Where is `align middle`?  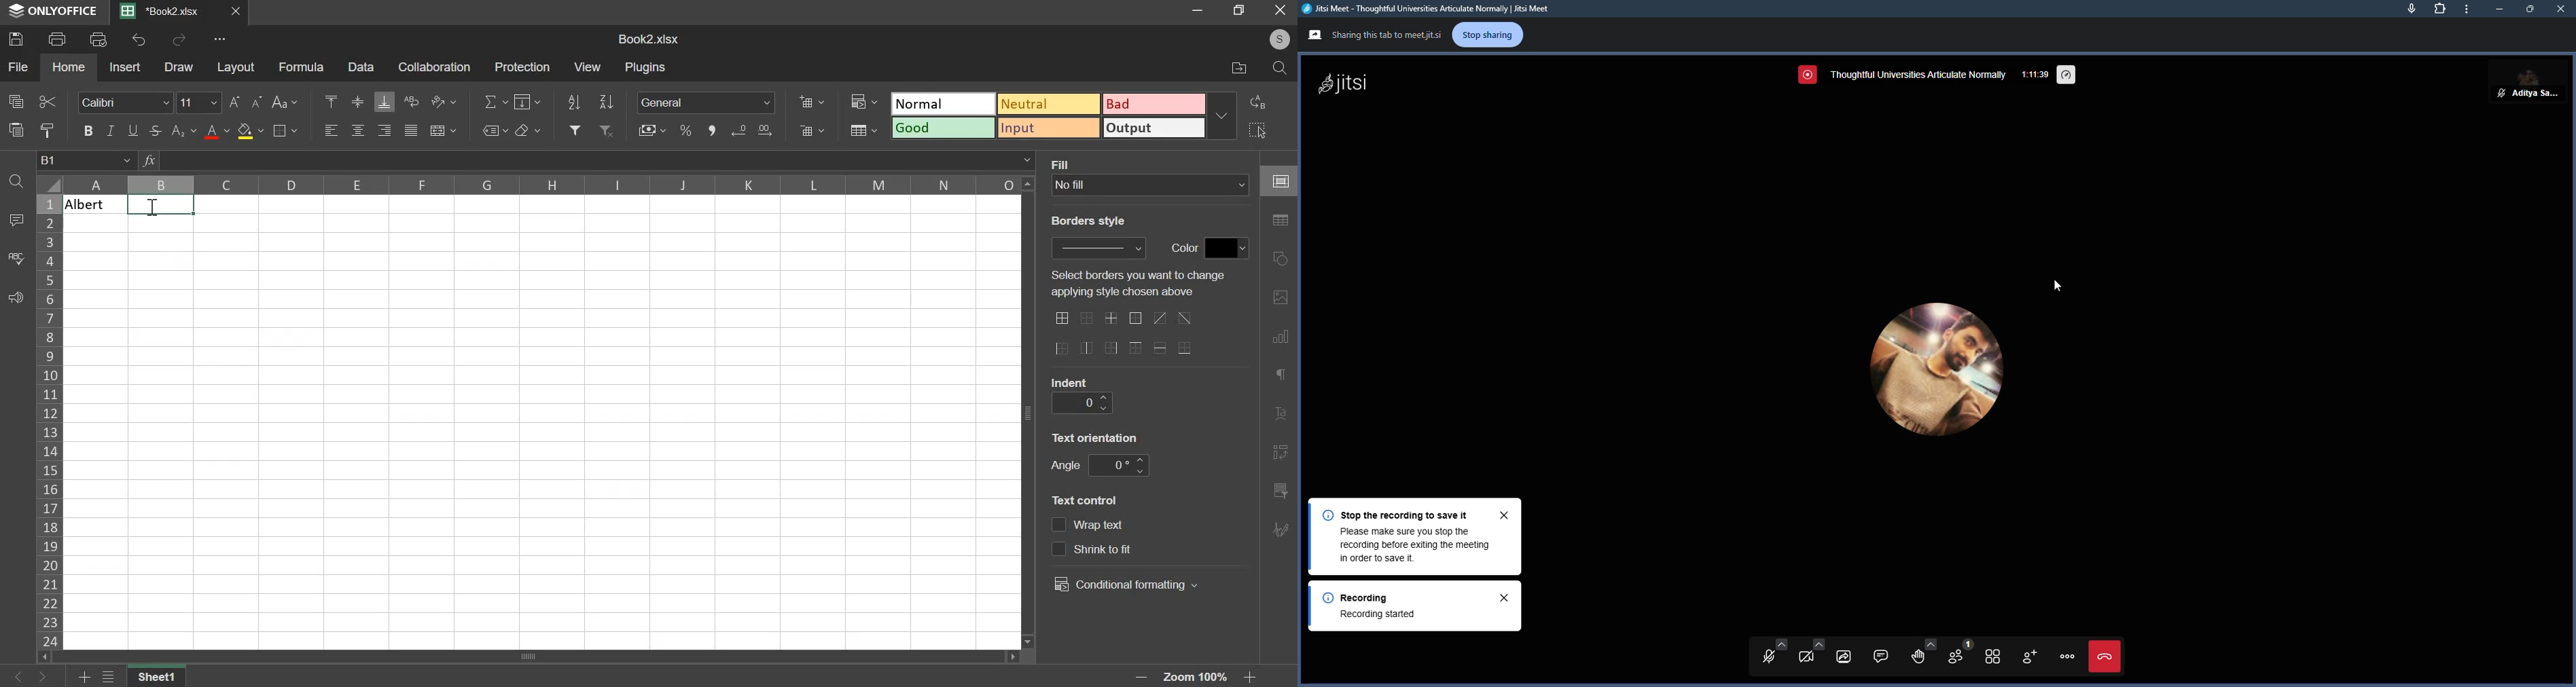
align middle is located at coordinates (360, 102).